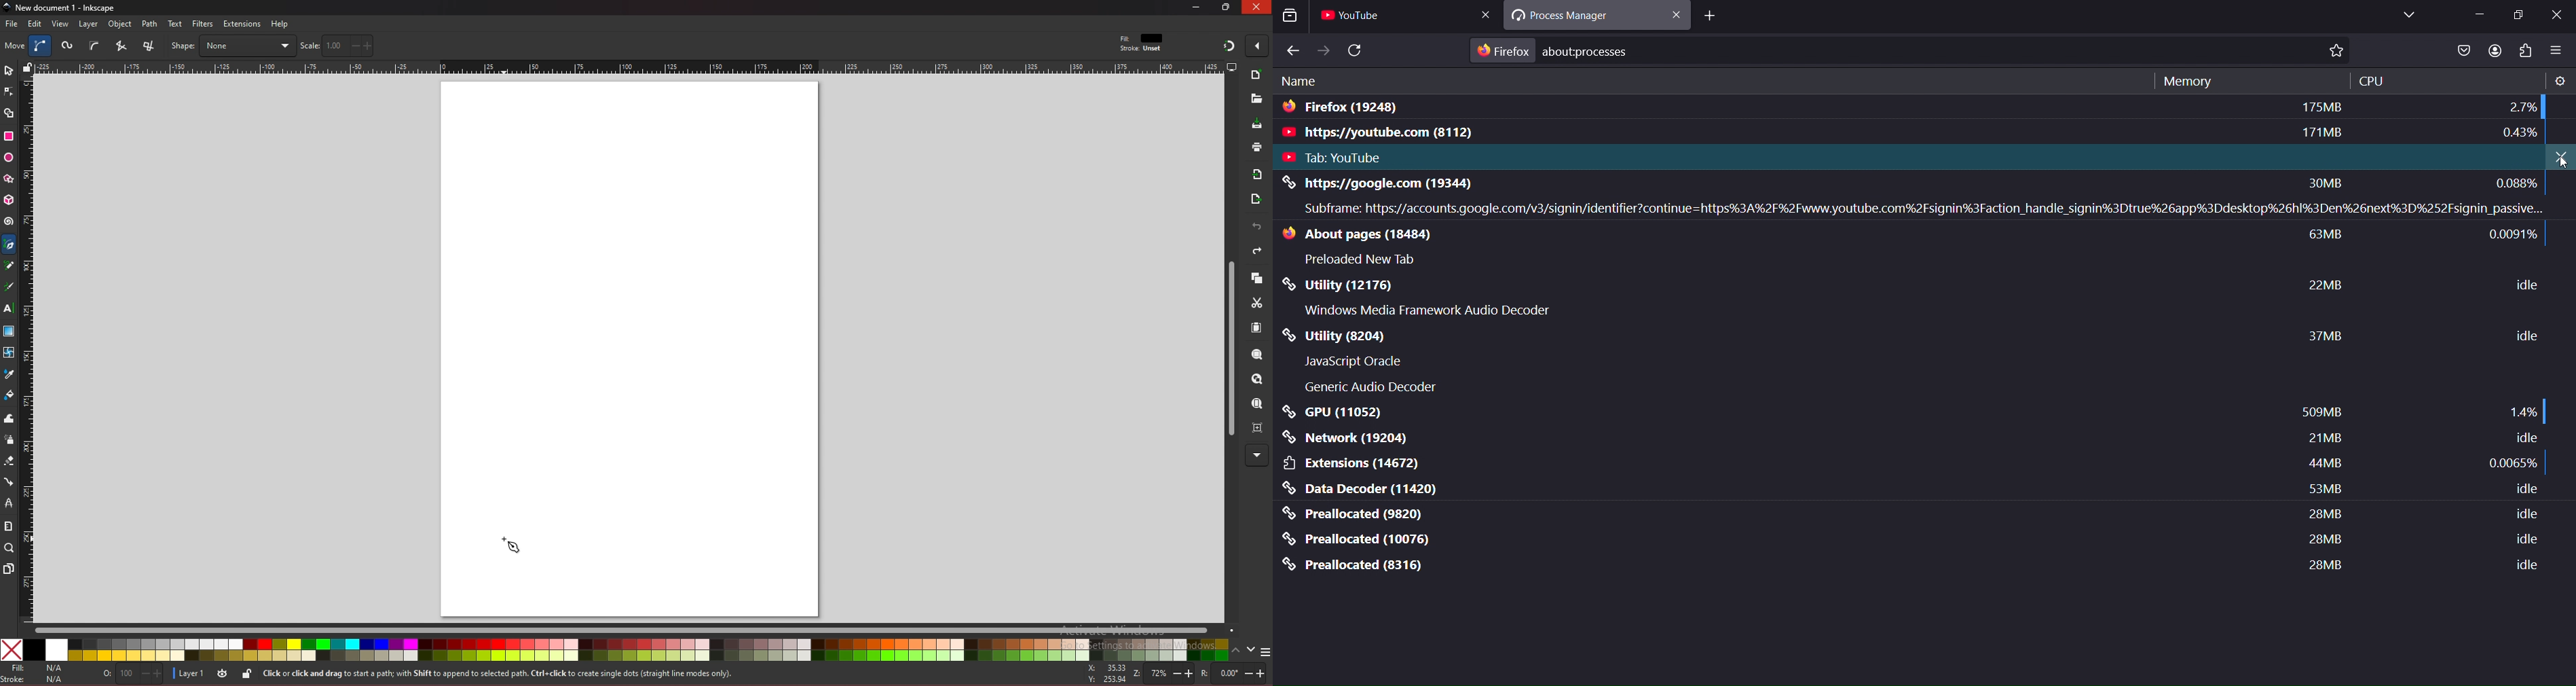 Image resolution: width=2576 pixels, height=700 pixels. Describe the element at coordinates (1259, 427) in the screenshot. I see `zoom centre page` at that location.